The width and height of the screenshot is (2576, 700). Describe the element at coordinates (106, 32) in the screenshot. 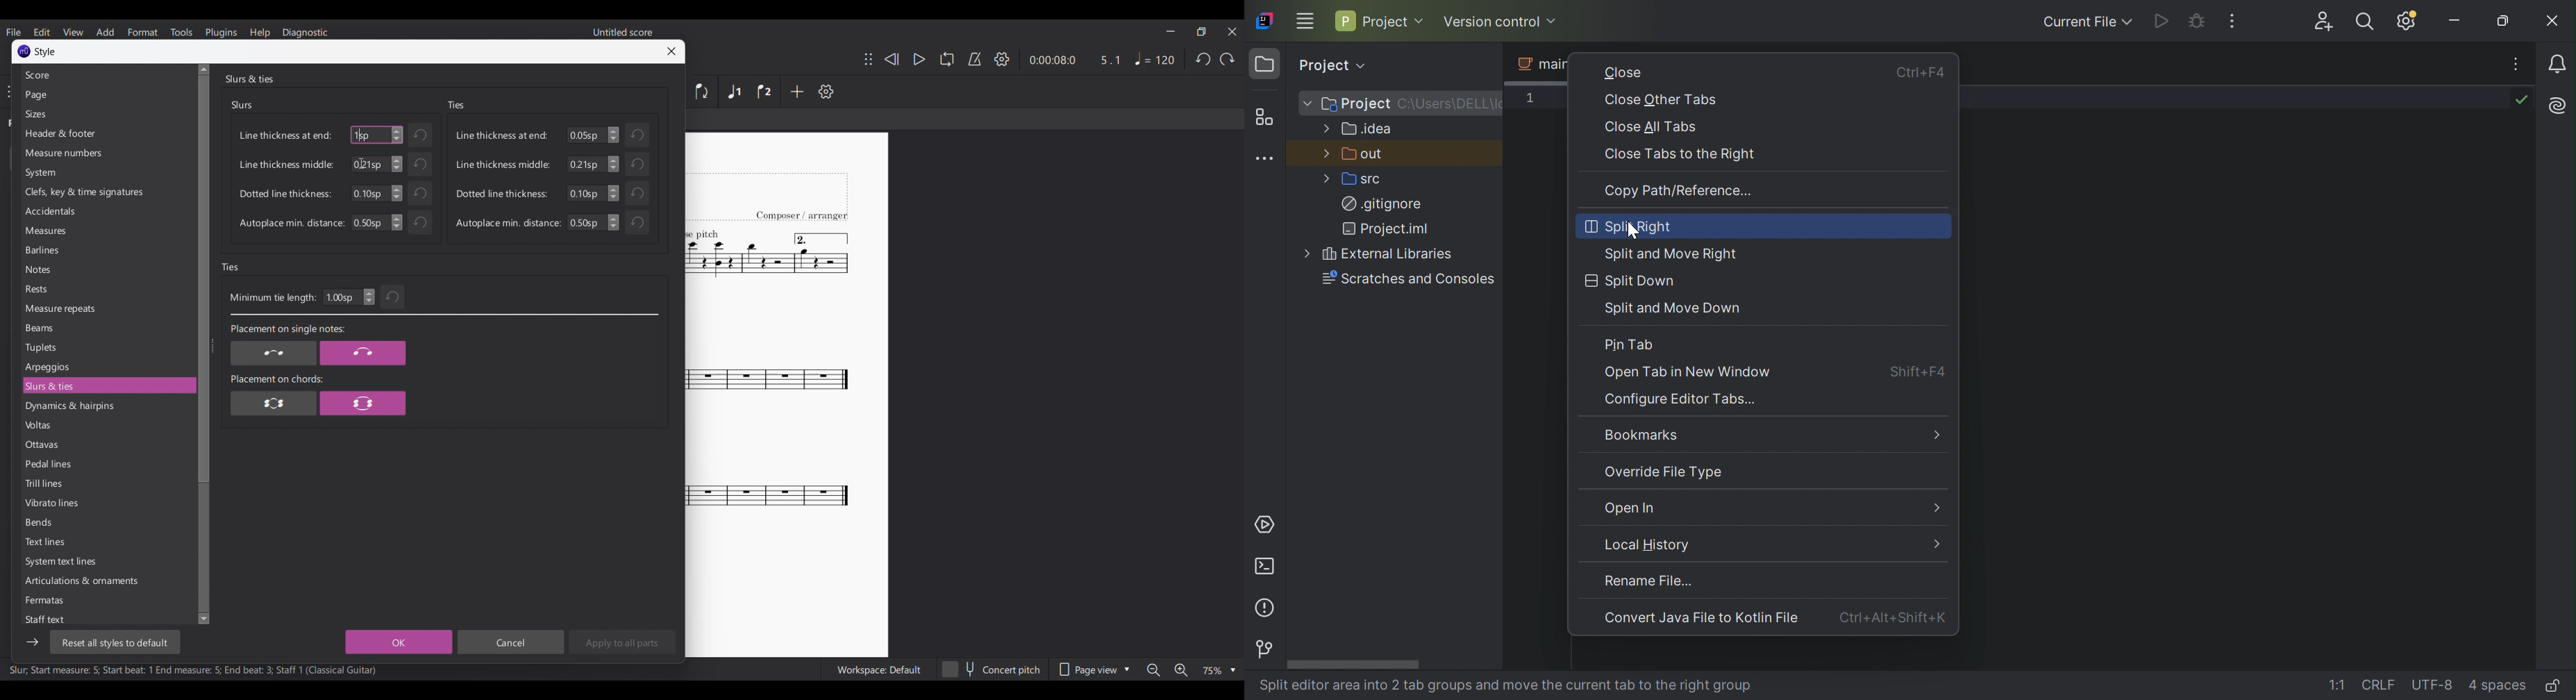

I see `Add menu` at that location.